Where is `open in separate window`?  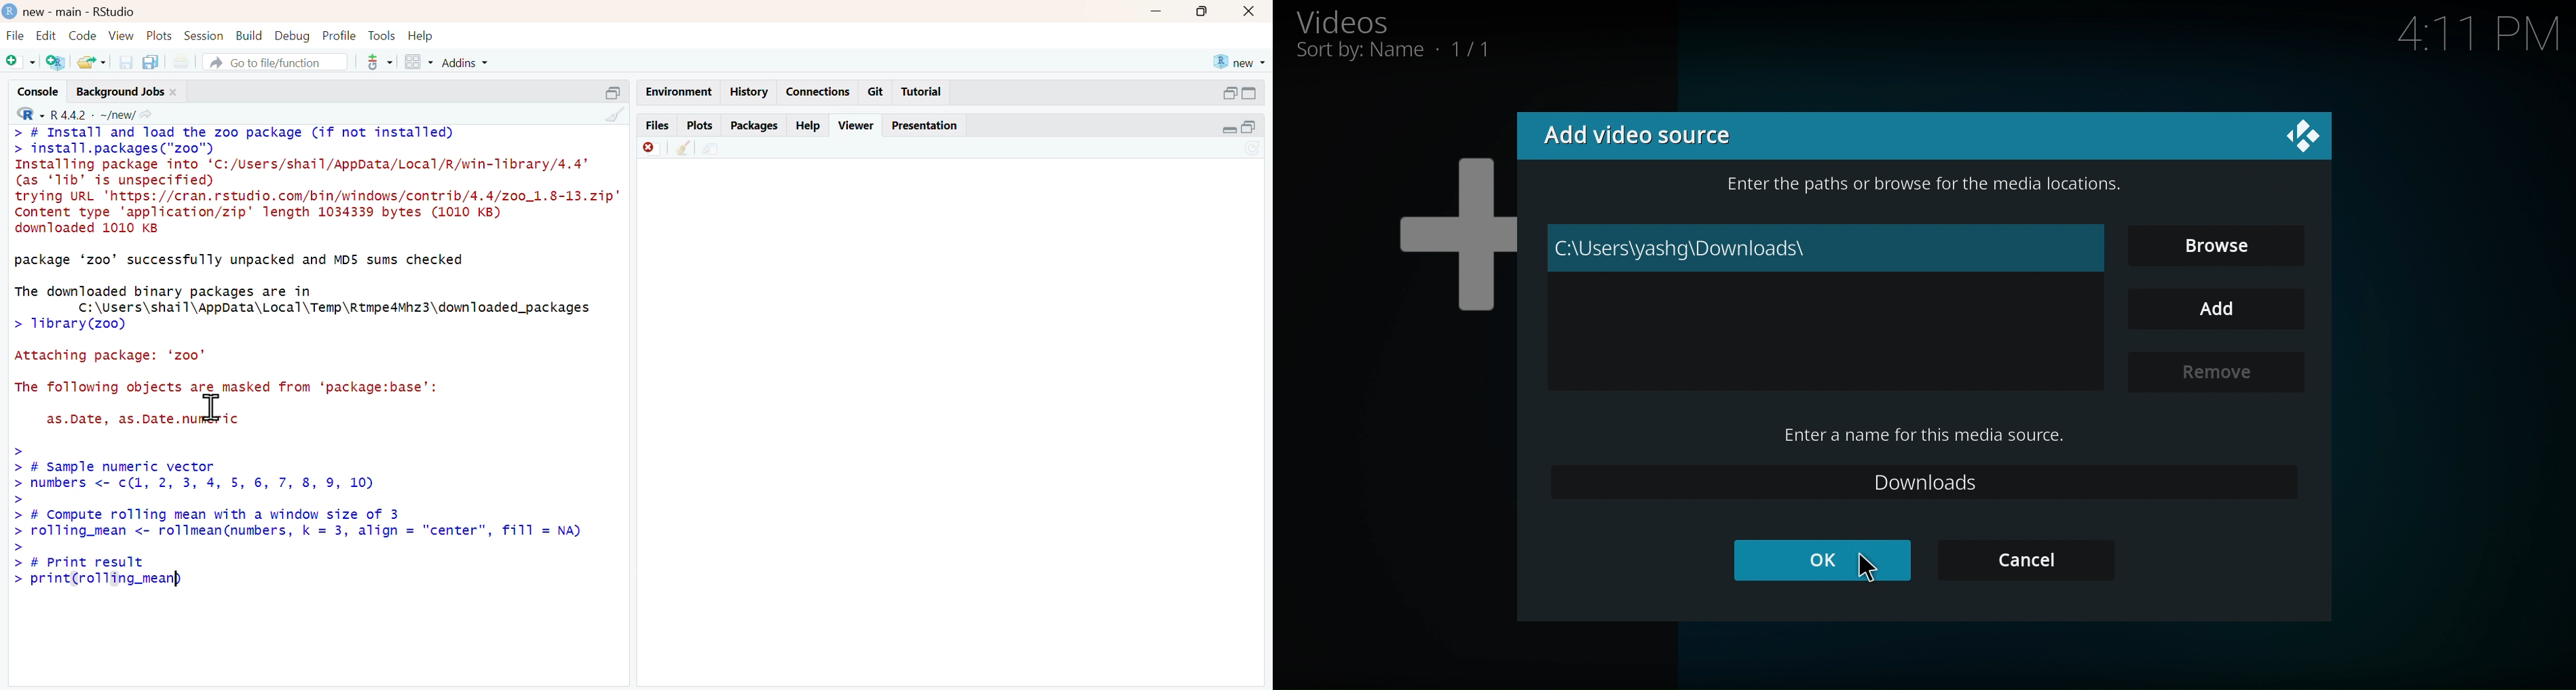 open in separate window is located at coordinates (1231, 93).